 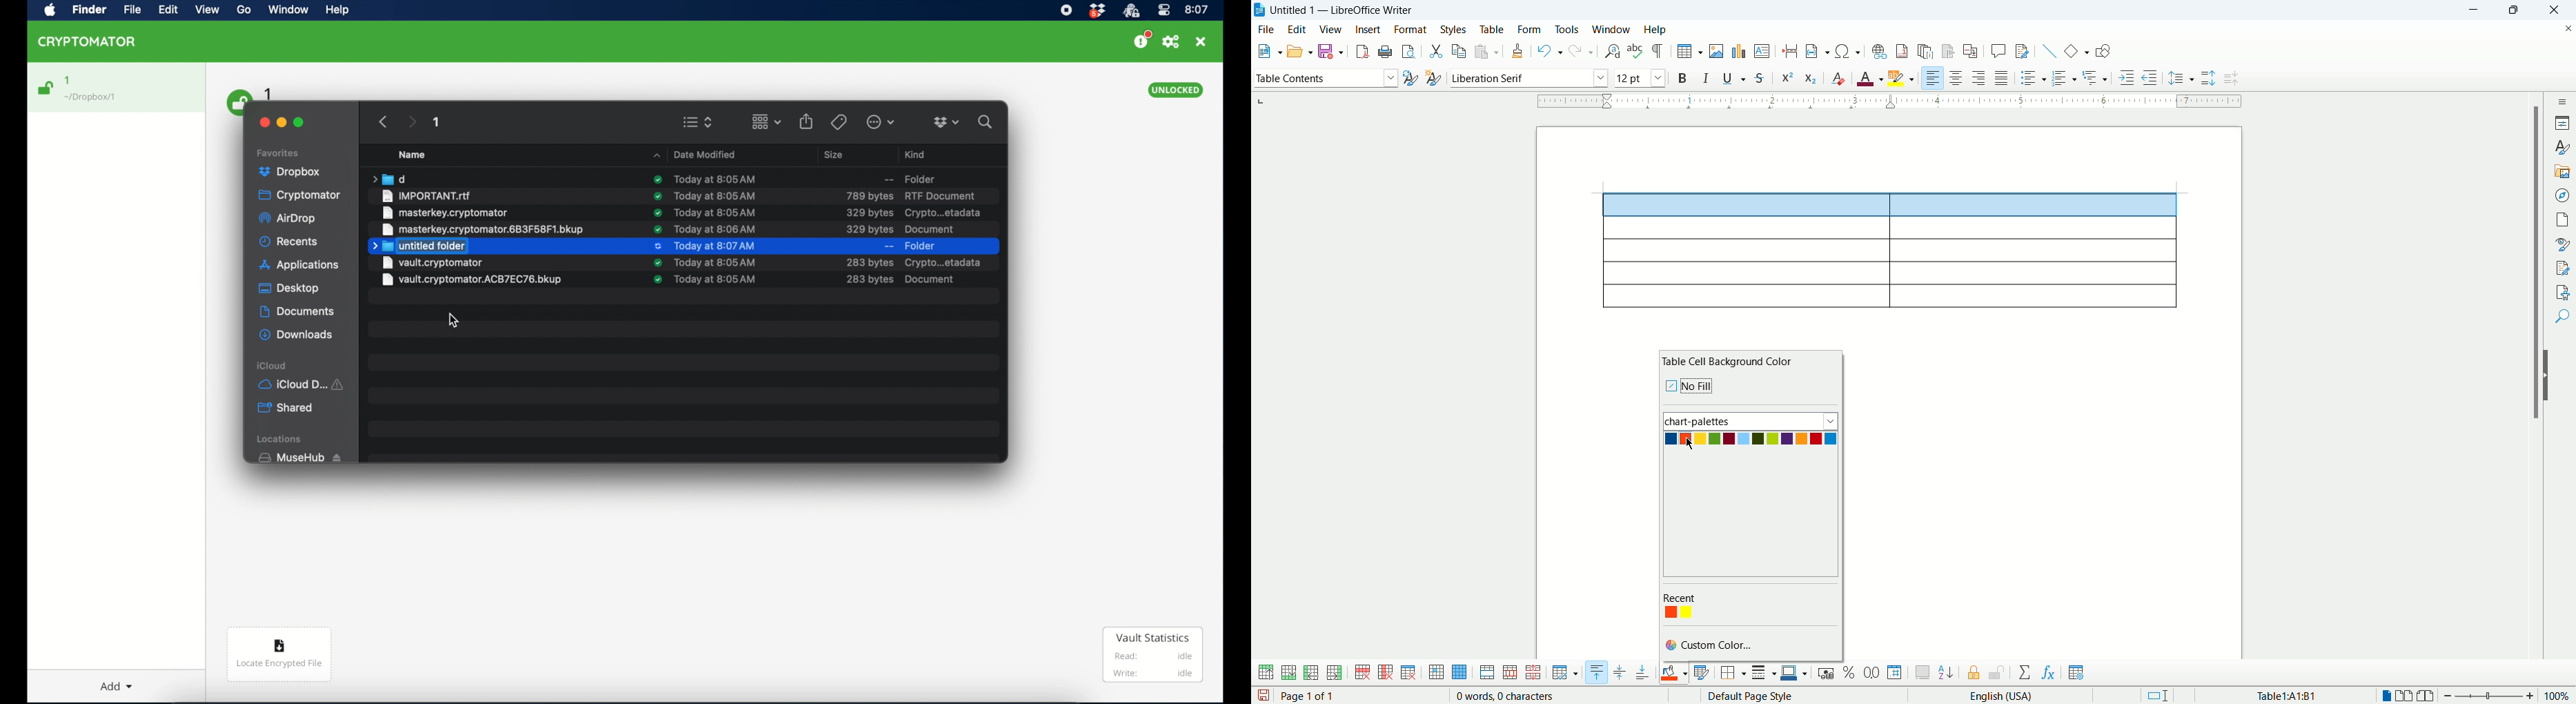 I want to click on decimal format, so click(x=1872, y=673).